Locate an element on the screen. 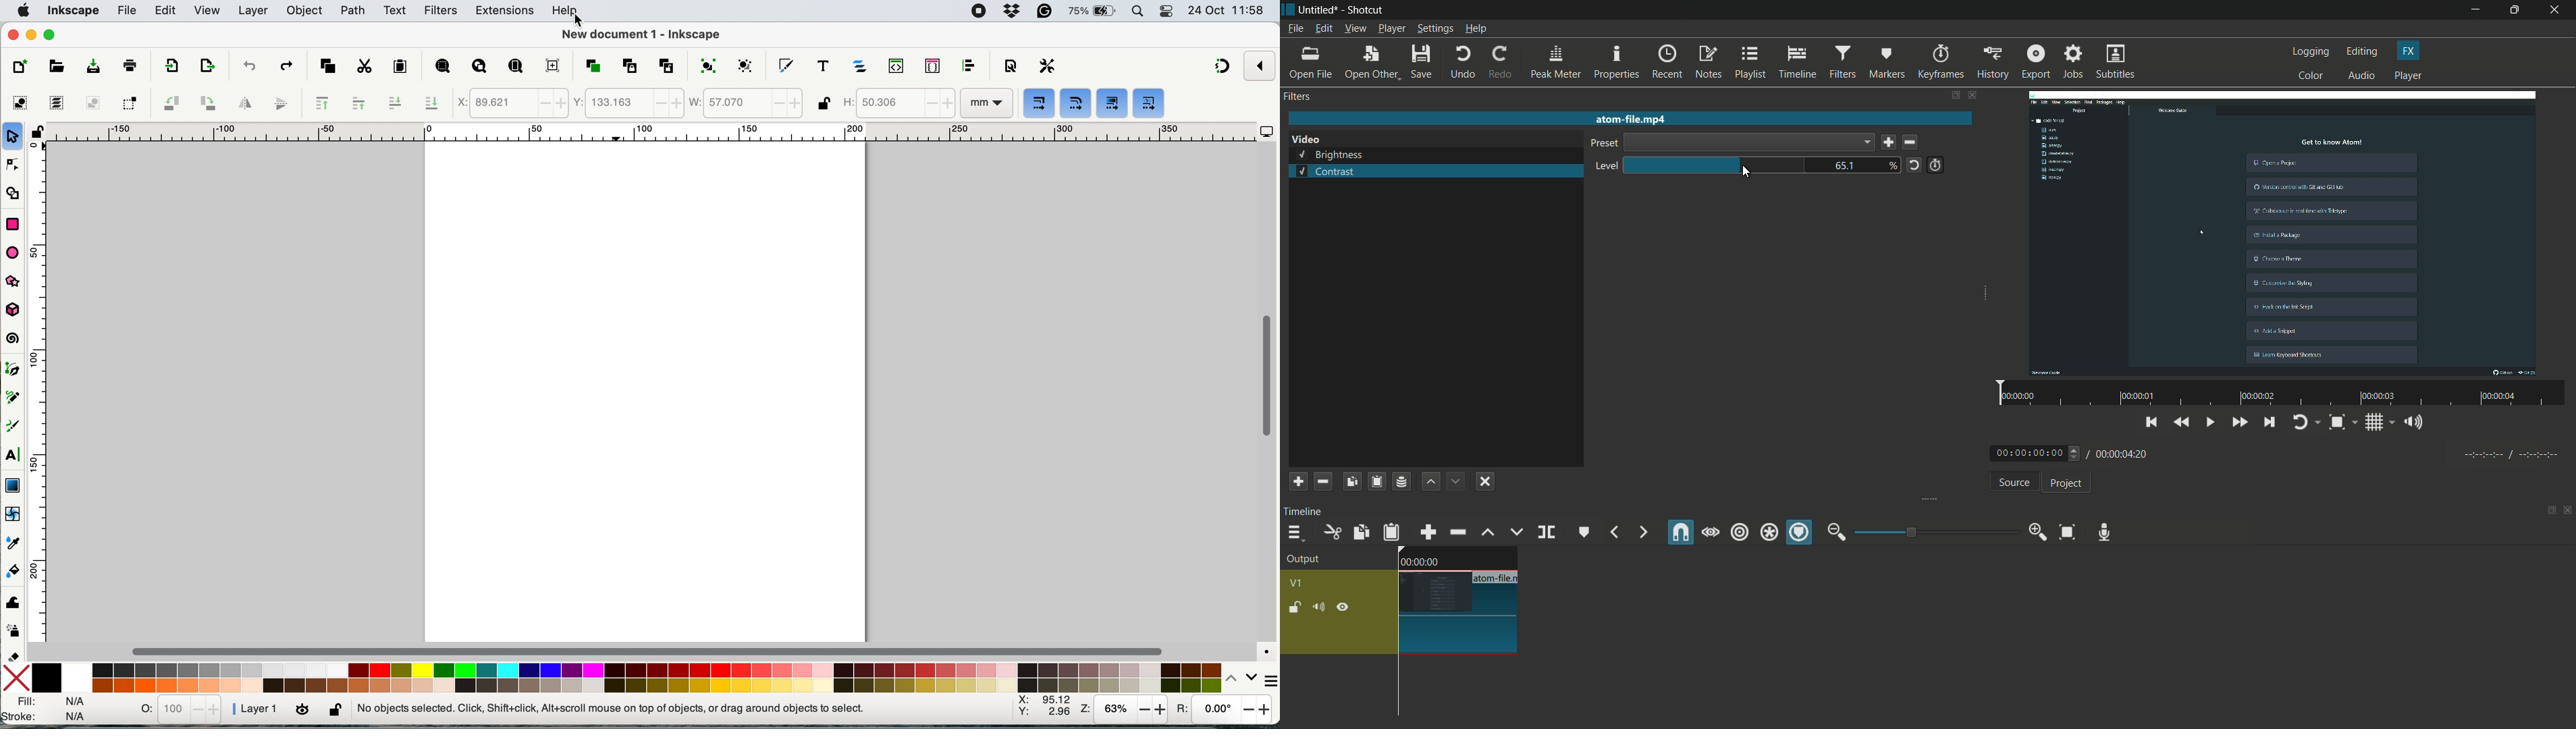  rectangle tool is located at coordinates (12, 222).